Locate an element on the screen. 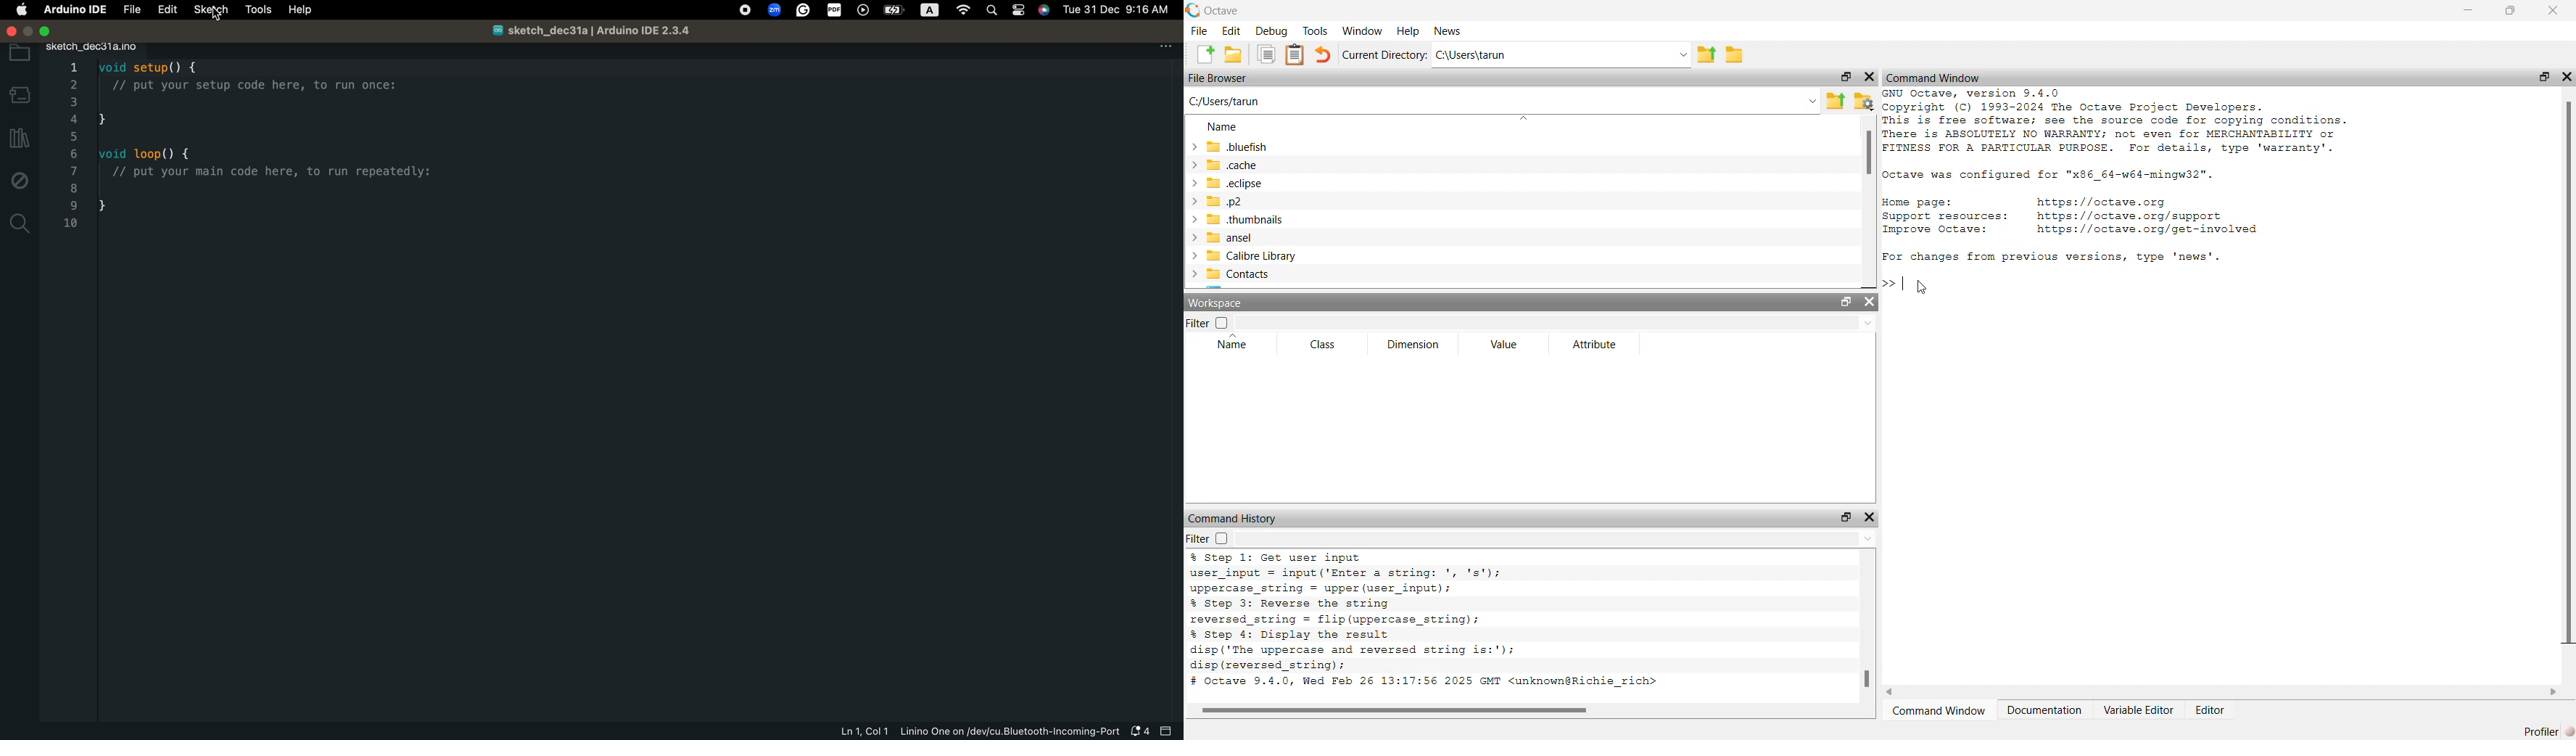 This screenshot has height=756, width=2576. debug is located at coordinates (1273, 30).